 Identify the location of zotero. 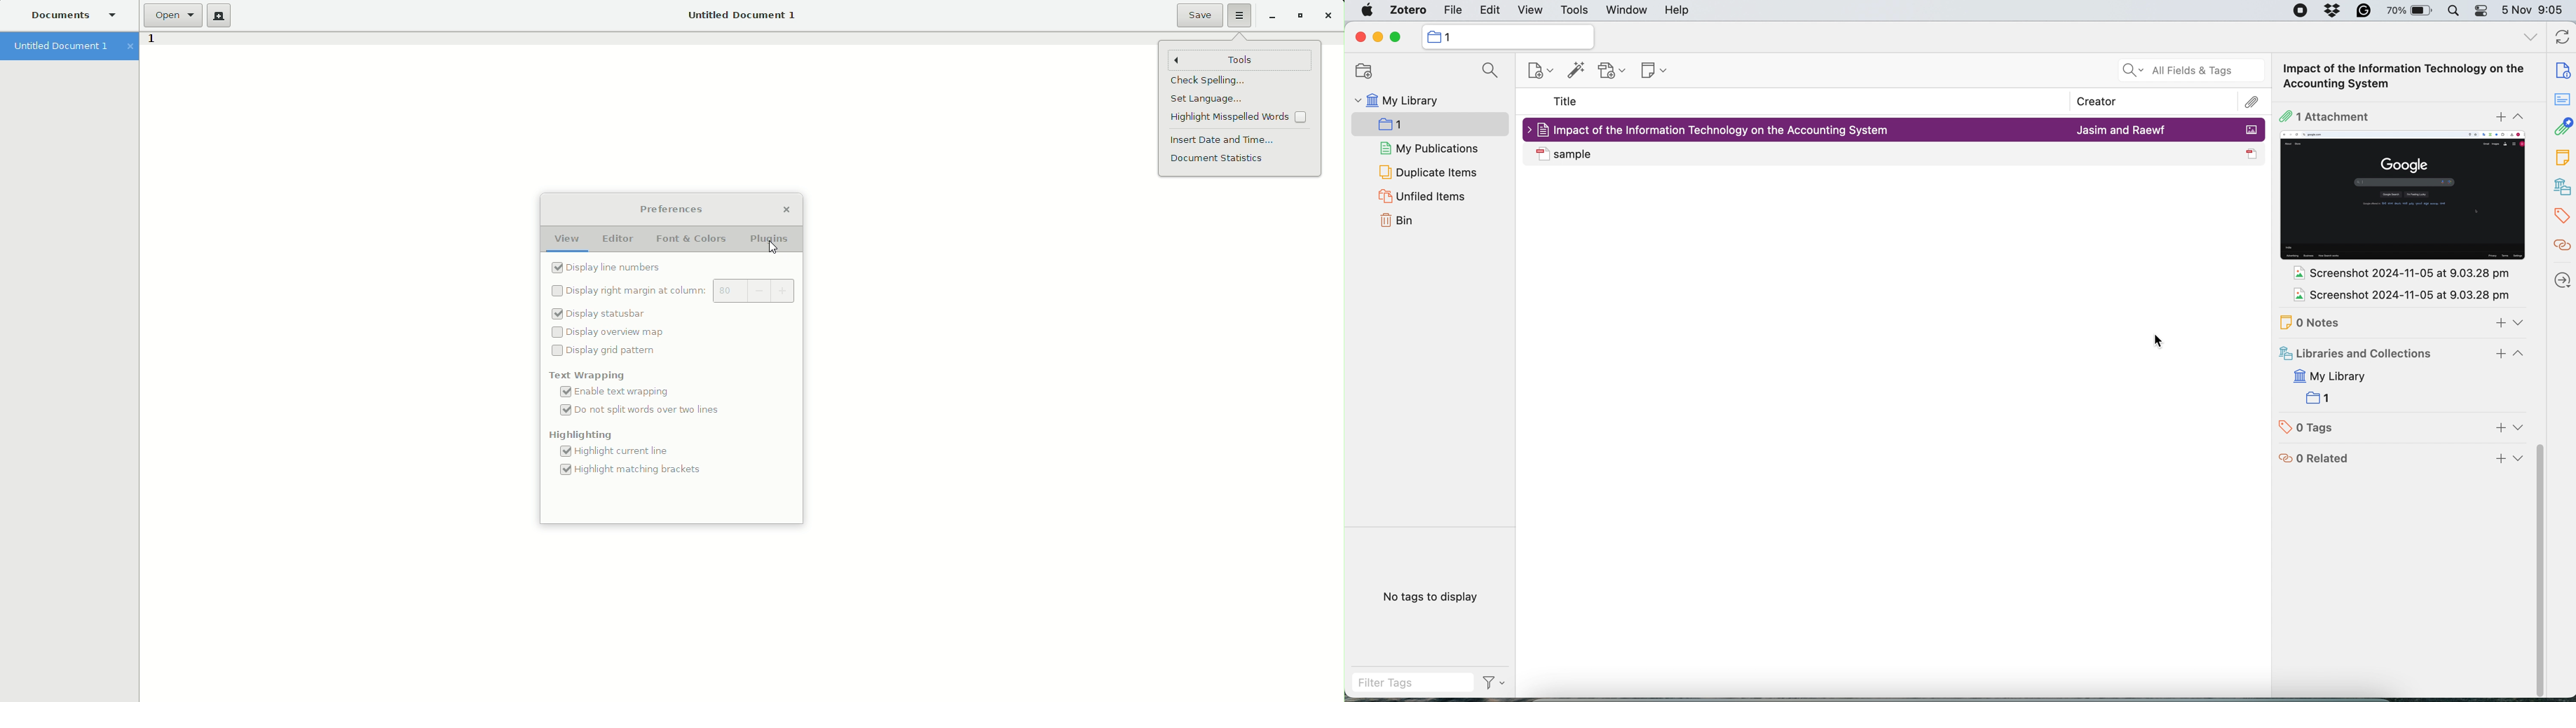
(1405, 12).